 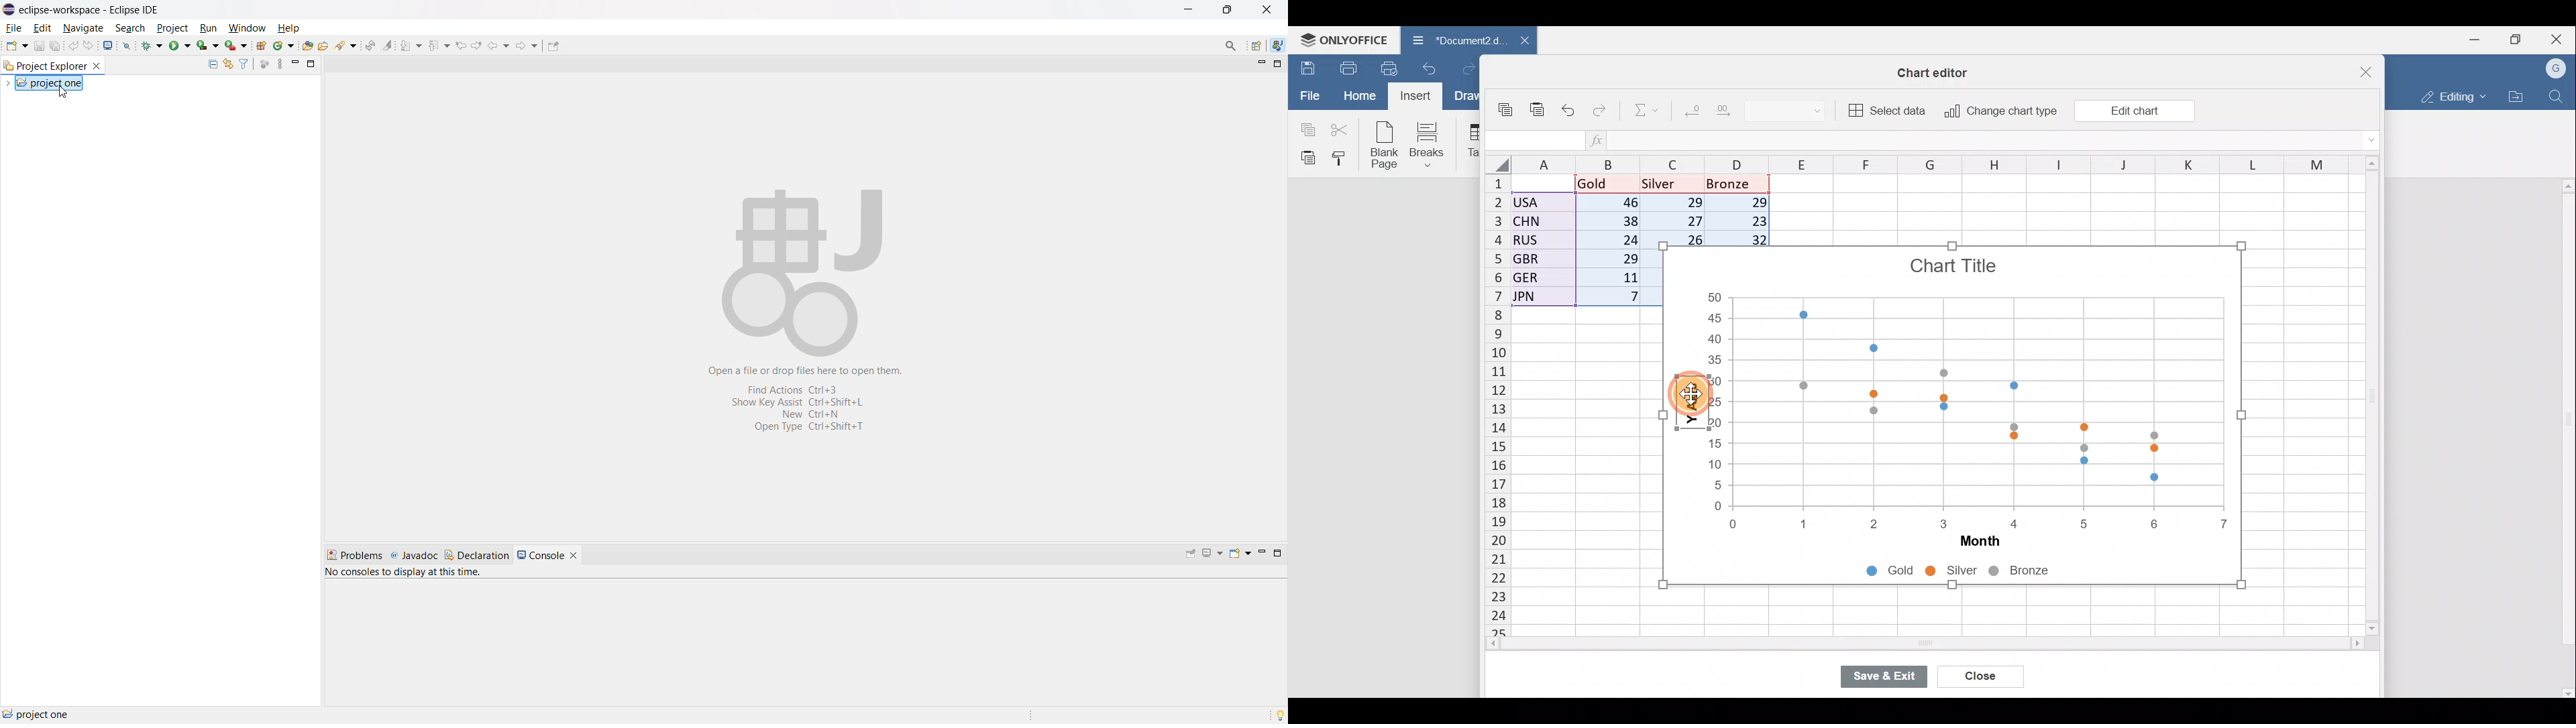 What do you see at coordinates (2557, 97) in the screenshot?
I see `Find` at bounding box center [2557, 97].